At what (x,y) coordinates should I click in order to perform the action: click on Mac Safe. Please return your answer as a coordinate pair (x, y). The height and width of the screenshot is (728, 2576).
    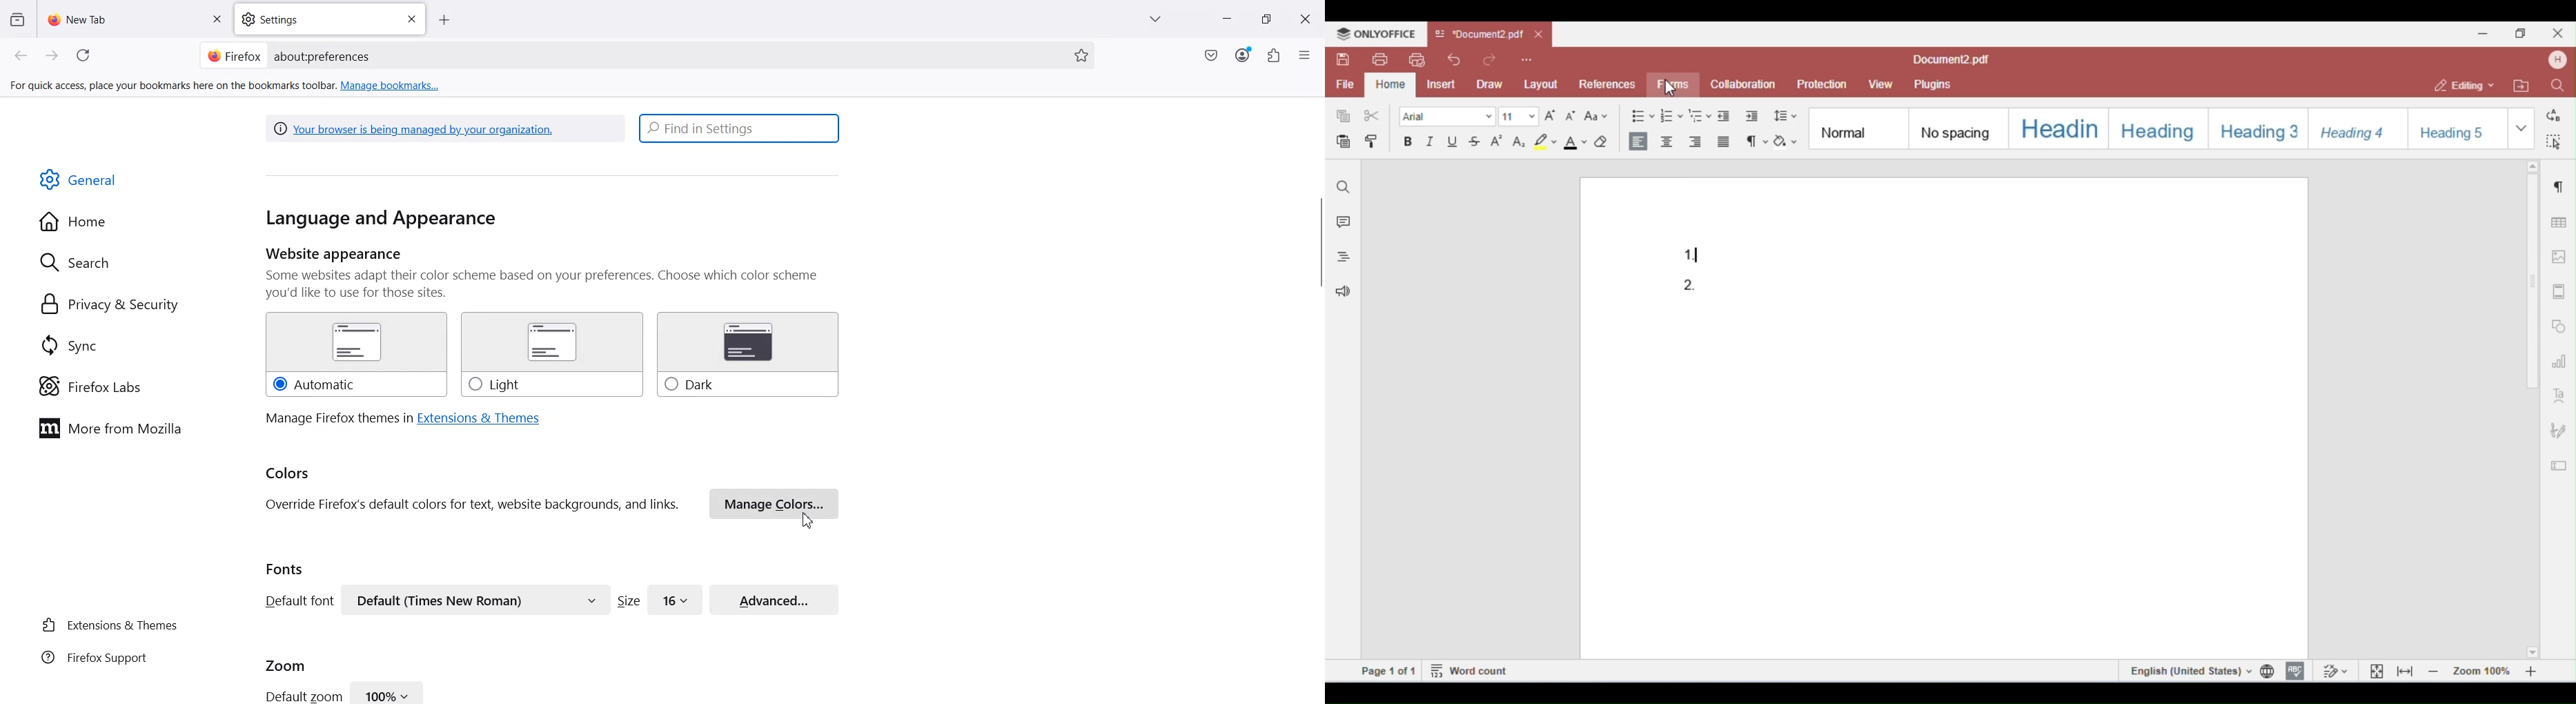
    Looking at the image, I should click on (1211, 55).